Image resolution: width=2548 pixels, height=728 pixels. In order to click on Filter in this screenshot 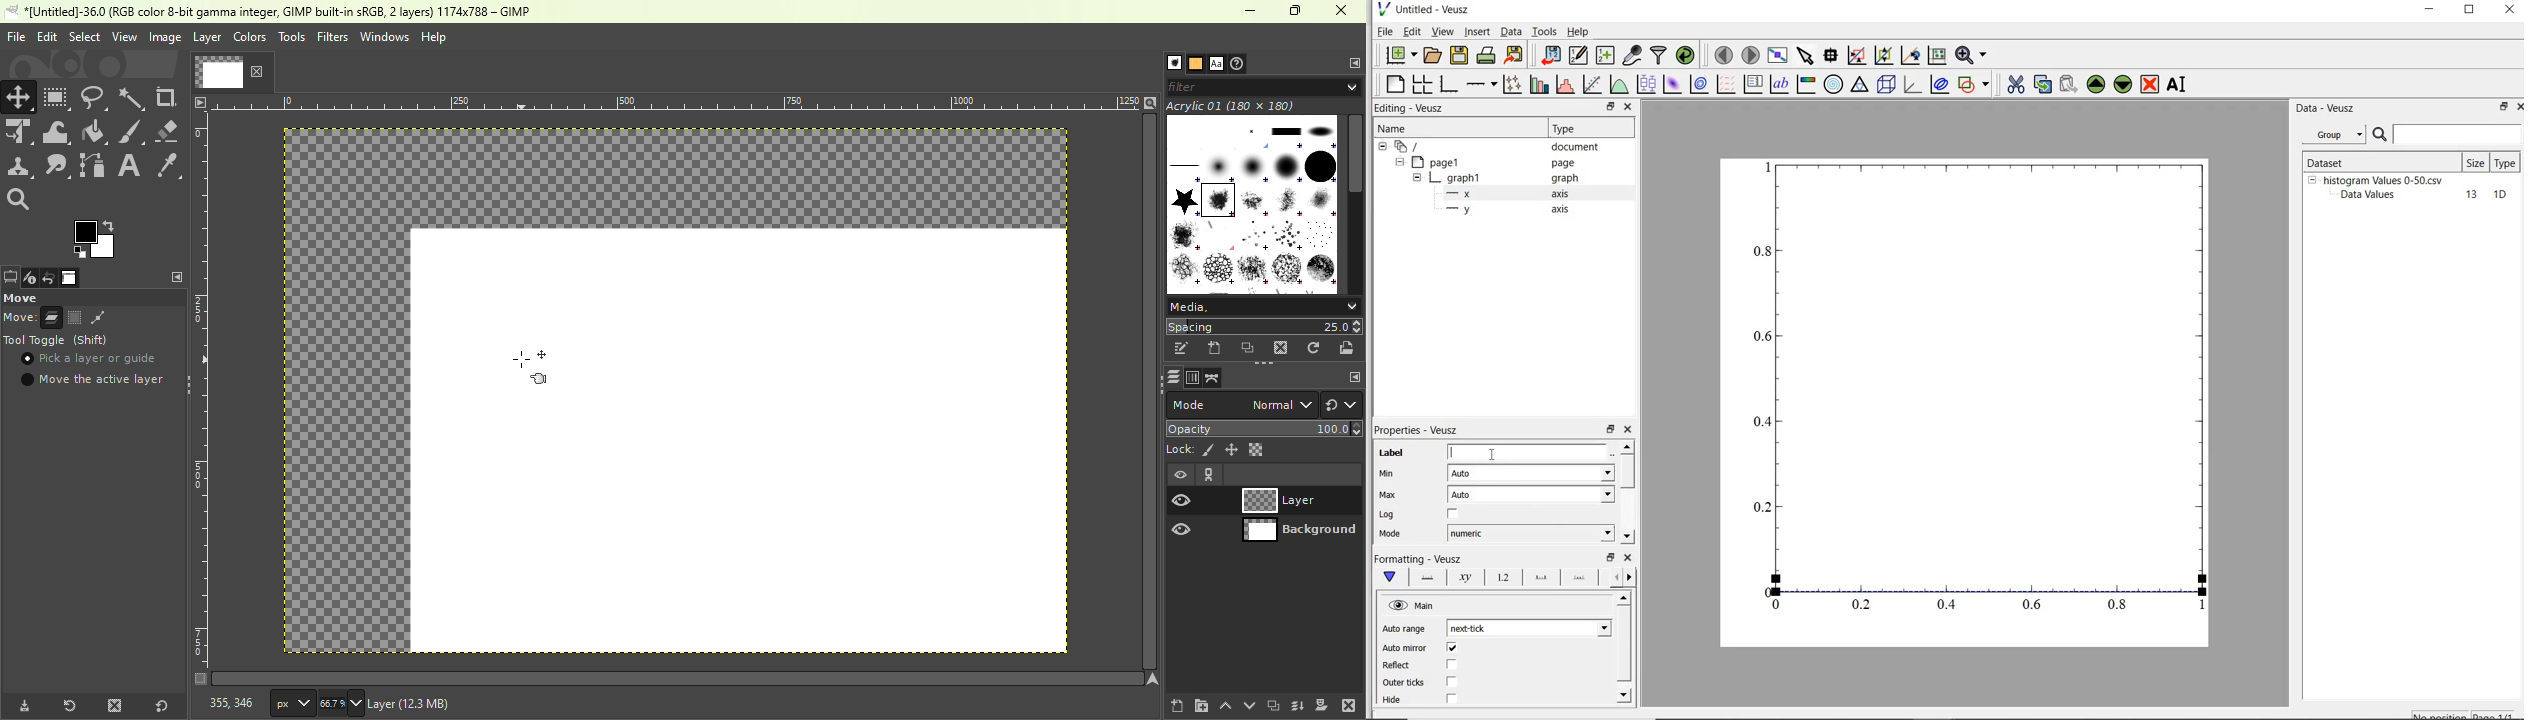, I will do `click(1266, 86)`.